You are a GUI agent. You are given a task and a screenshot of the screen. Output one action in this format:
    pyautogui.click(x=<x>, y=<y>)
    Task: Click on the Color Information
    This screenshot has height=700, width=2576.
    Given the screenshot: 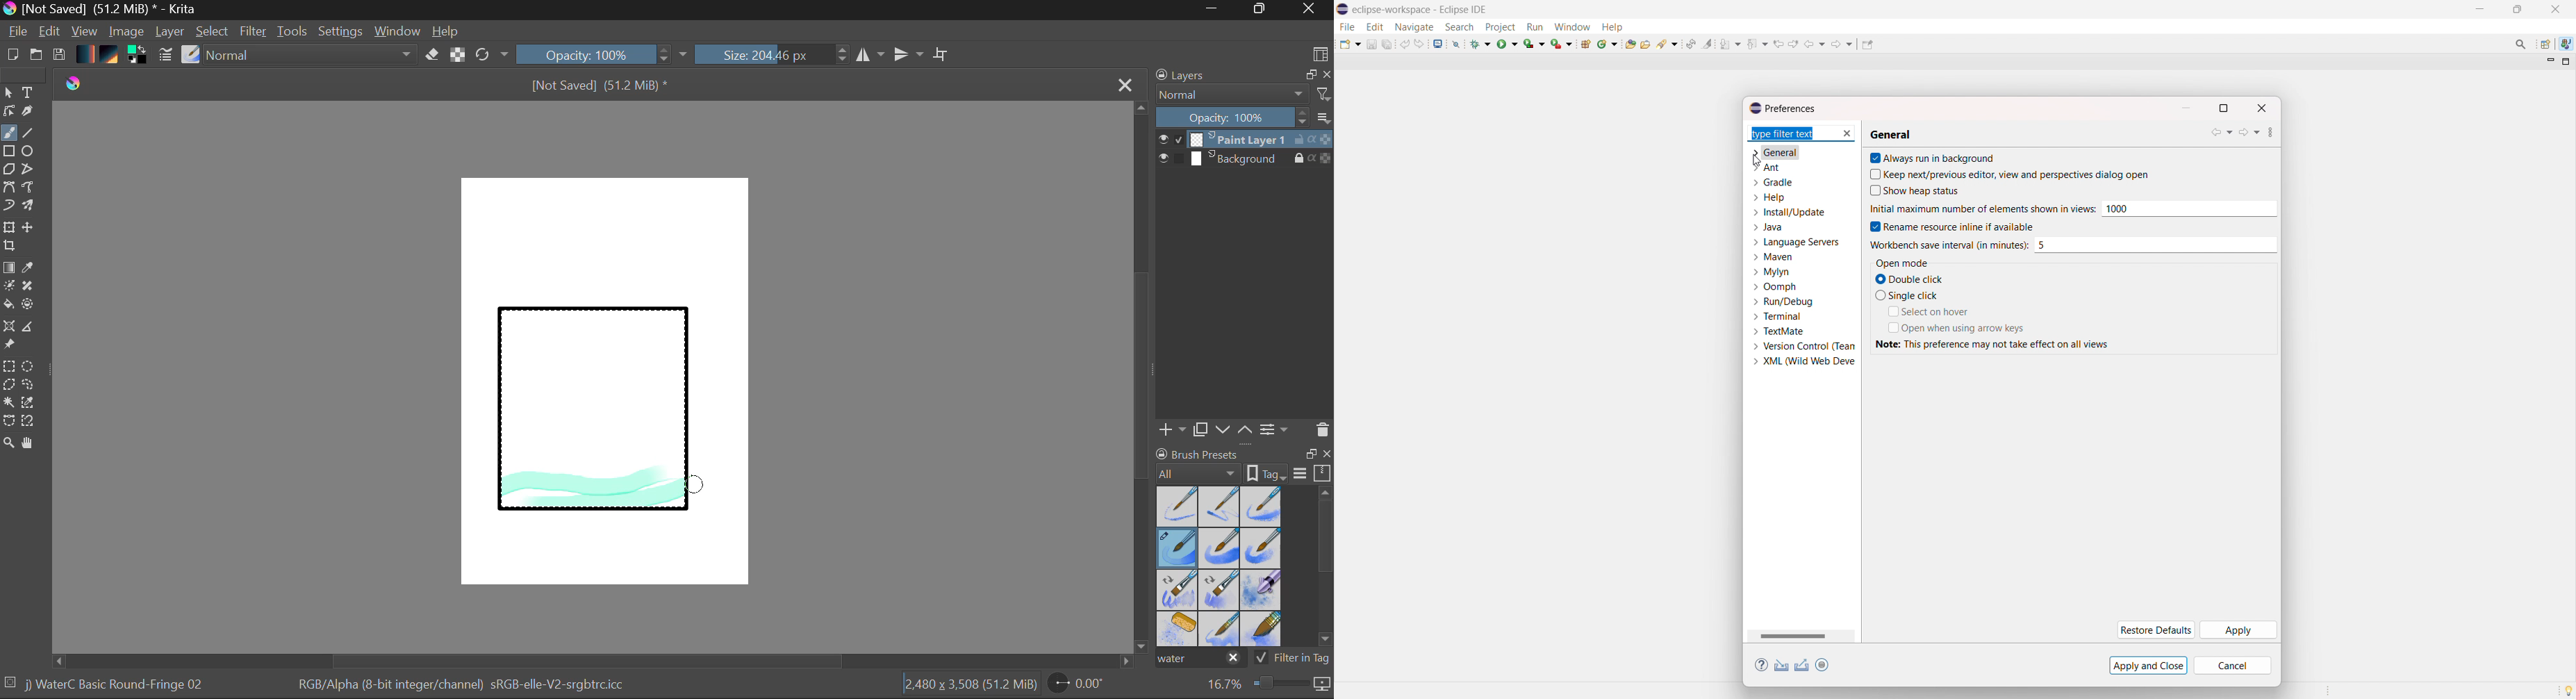 What is the action you would take?
    pyautogui.click(x=460, y=686)
    